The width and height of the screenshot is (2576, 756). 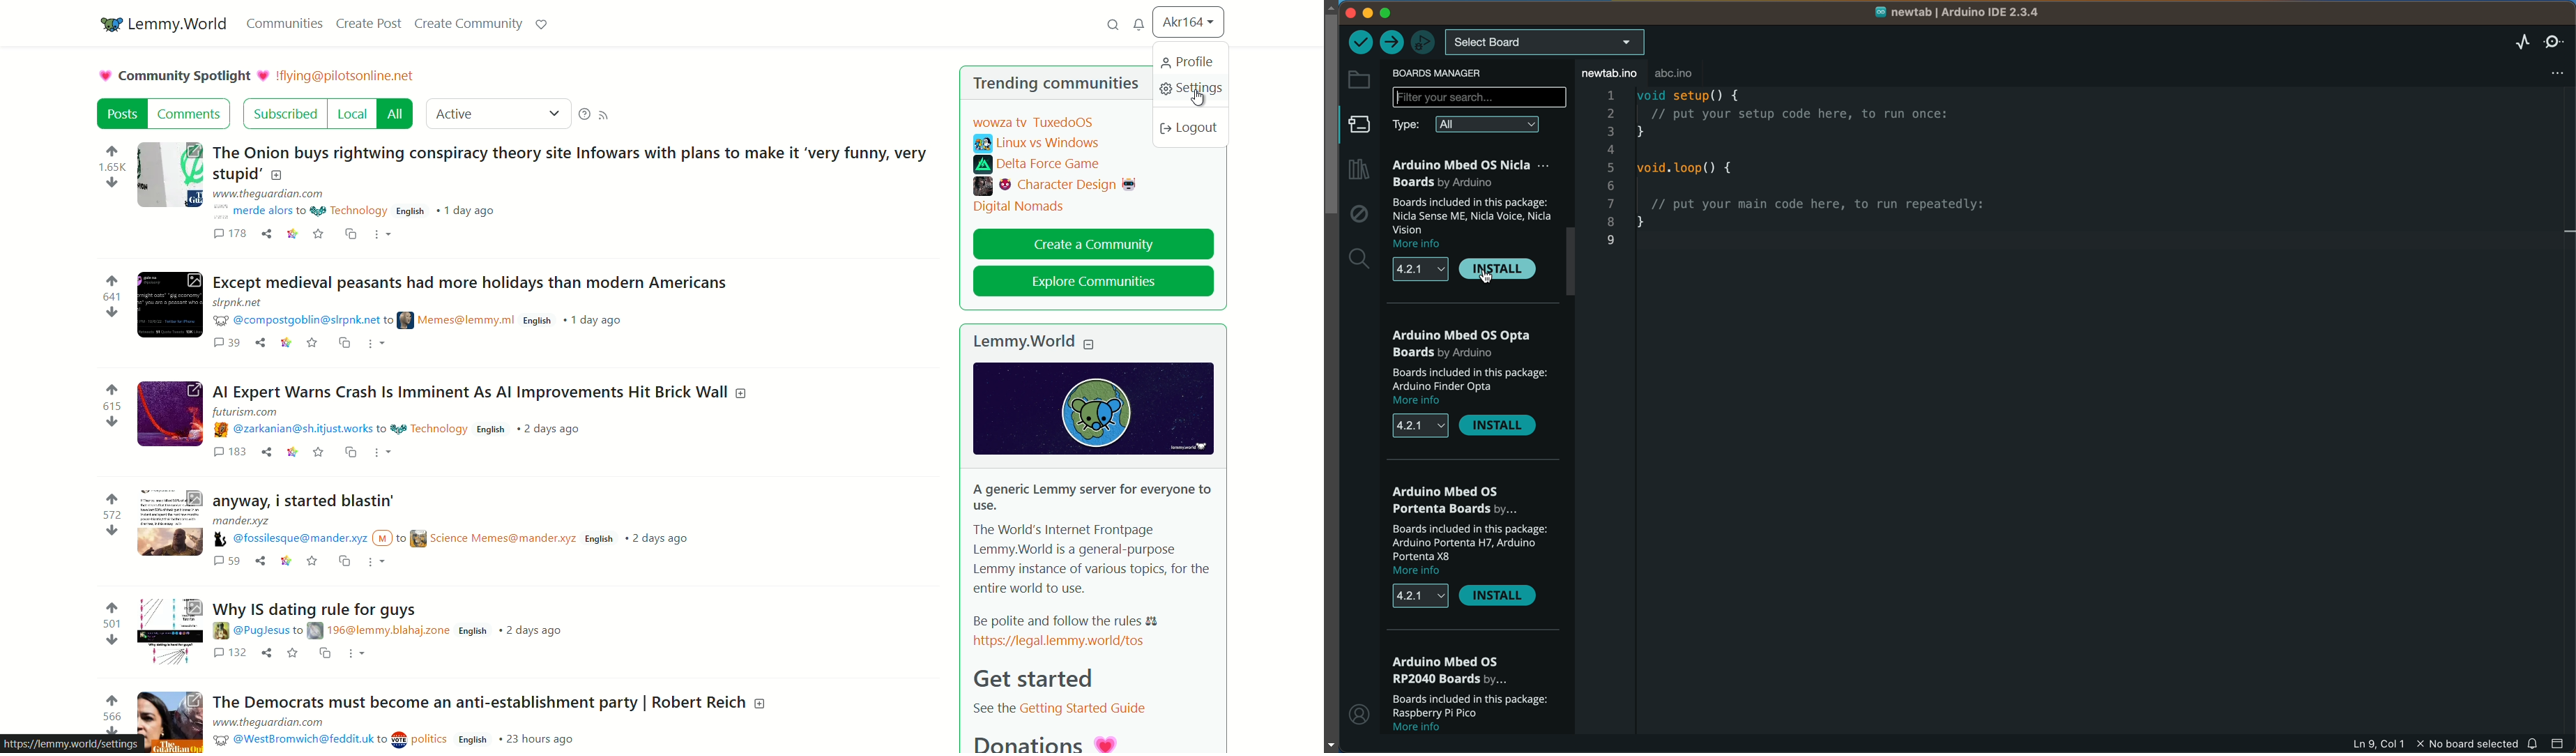 I want to click on post details, so click(x=406, y=422).